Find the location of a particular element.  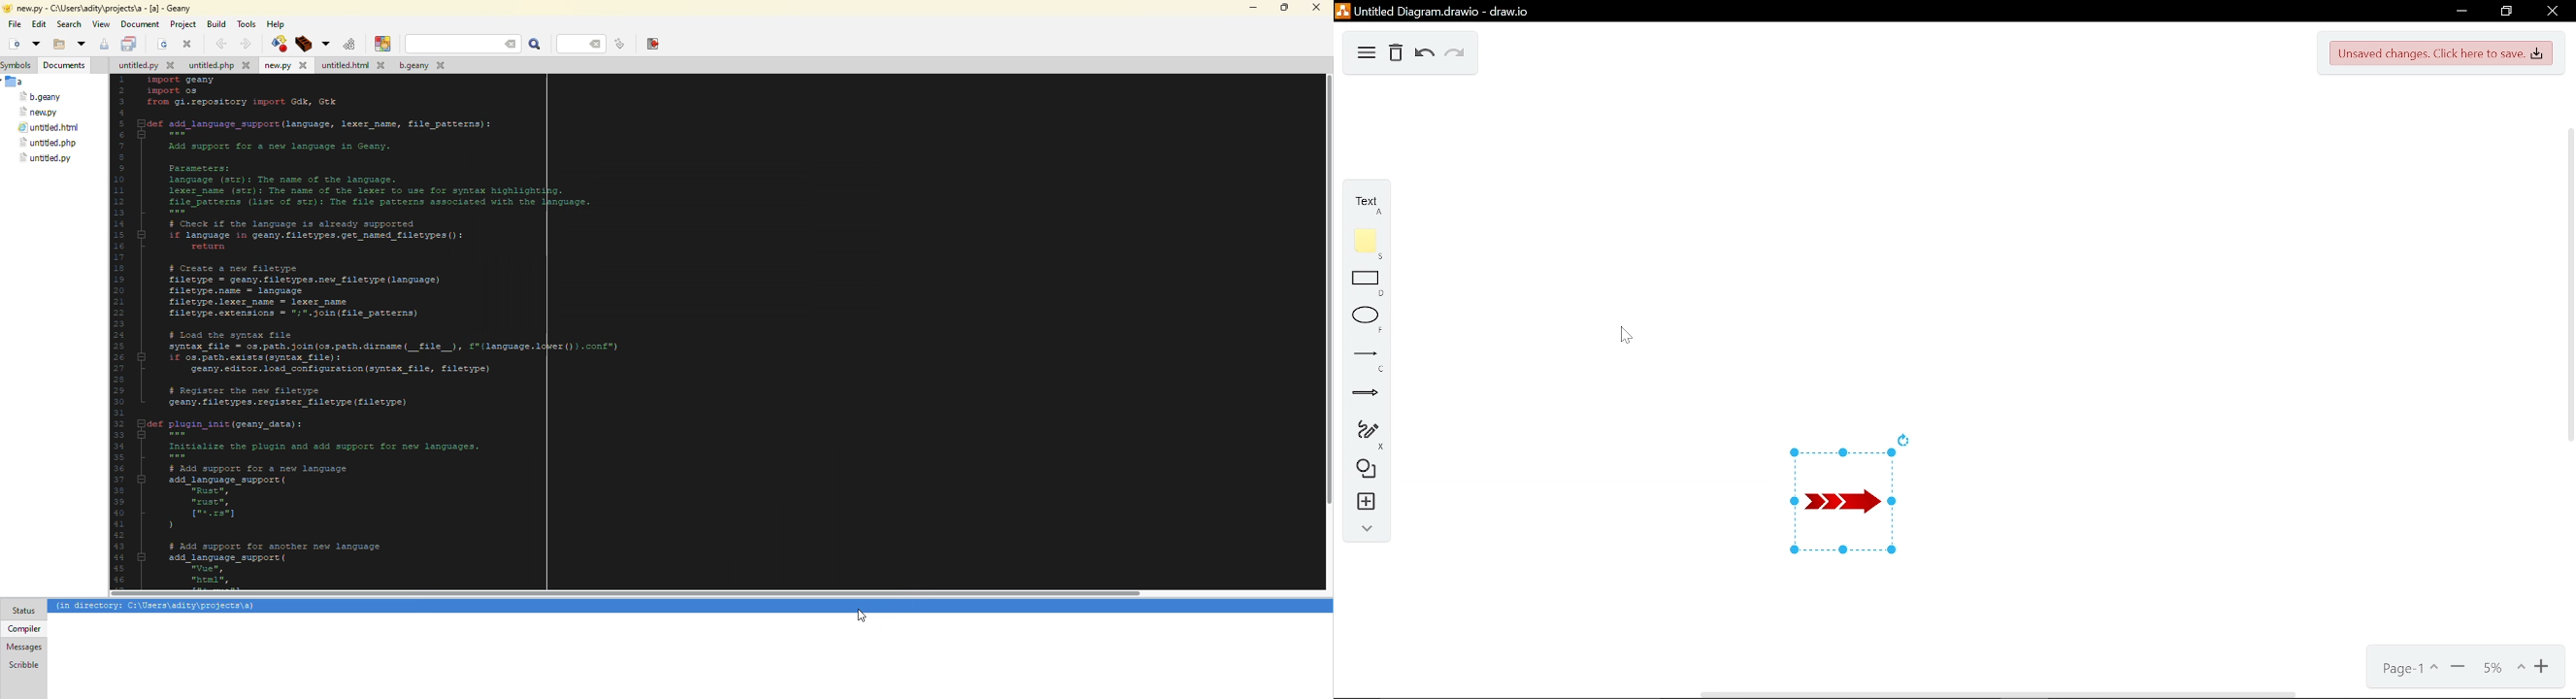

Current window is located at coordinates (1448, 11).